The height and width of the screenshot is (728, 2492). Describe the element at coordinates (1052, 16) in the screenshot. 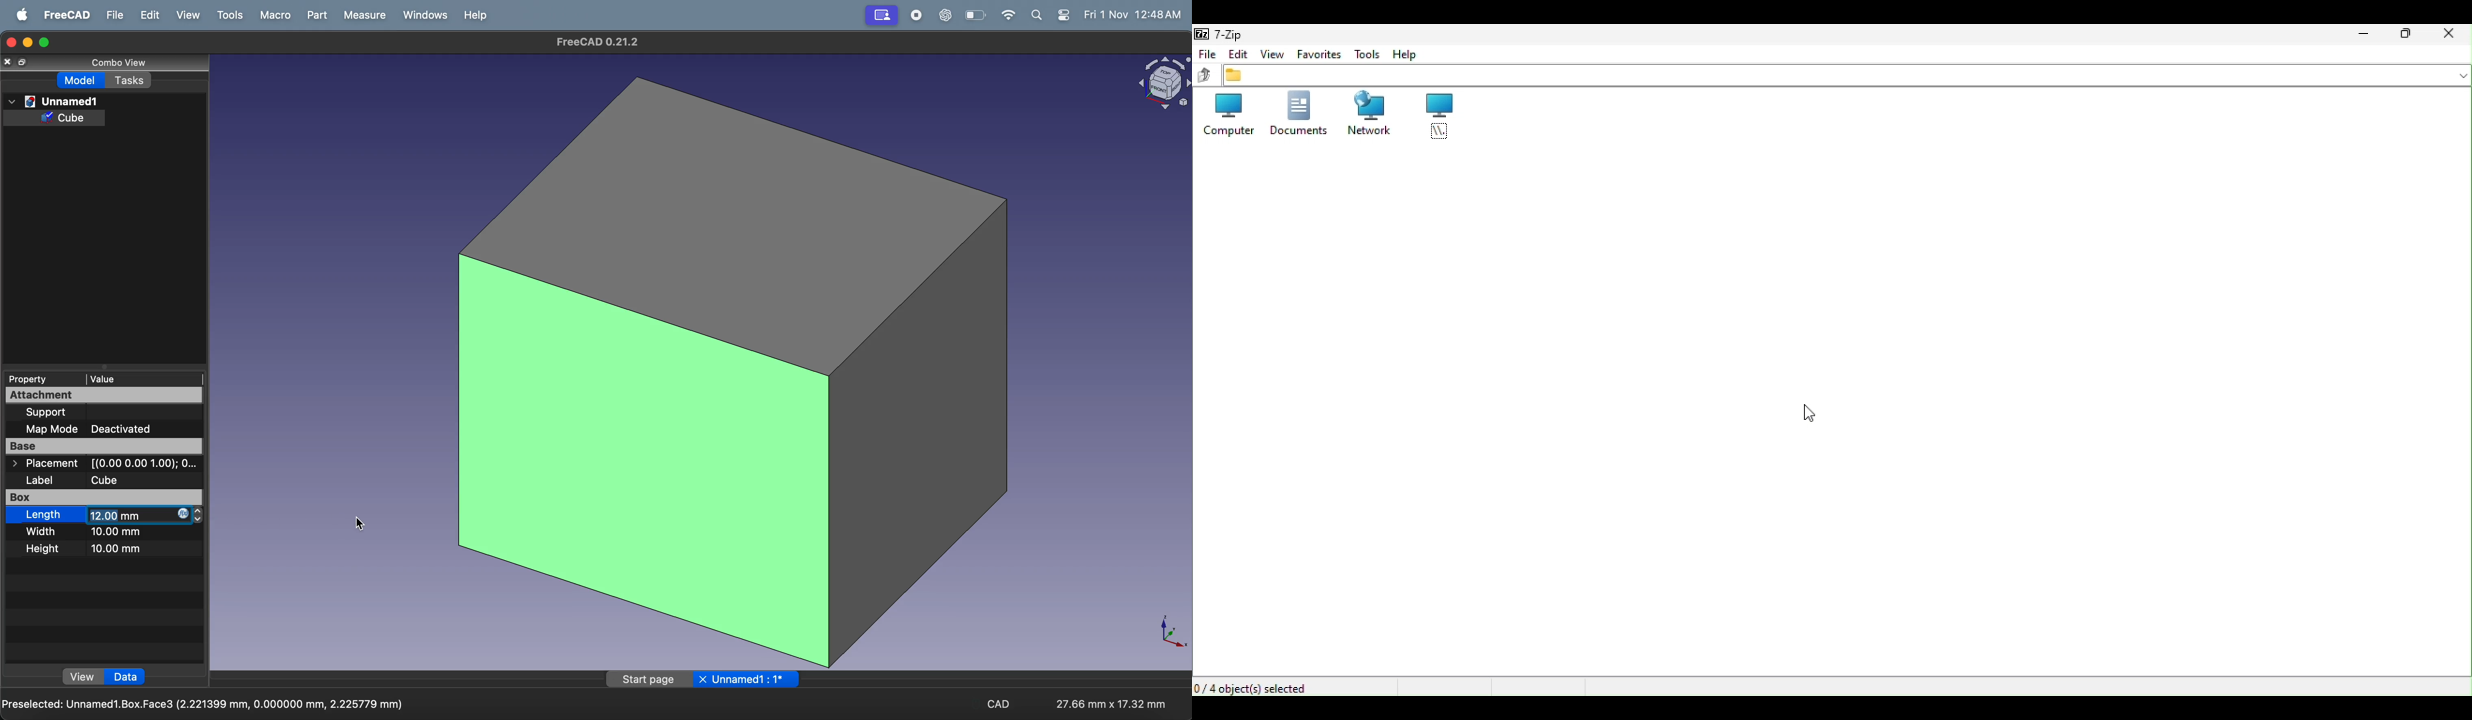

I see `apple widgets` at that location.